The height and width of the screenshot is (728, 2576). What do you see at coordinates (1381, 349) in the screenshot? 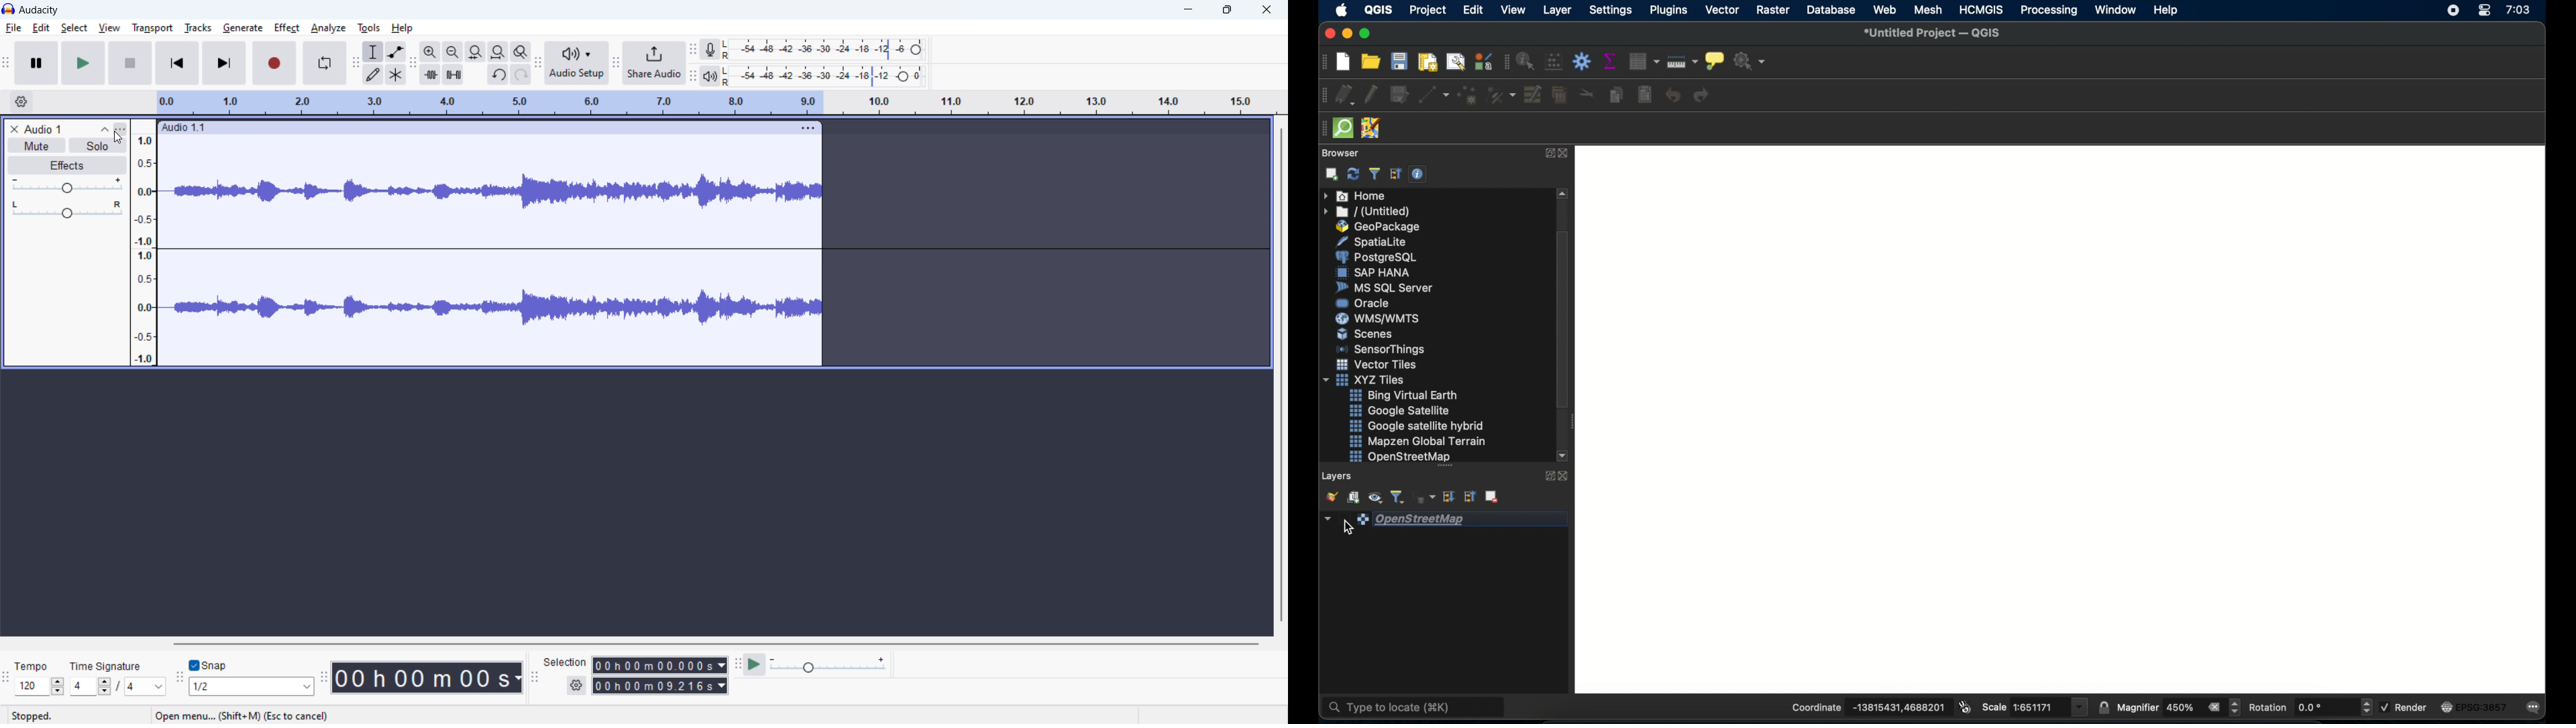
I see `sensor things` at bounding box center [1381, 349].